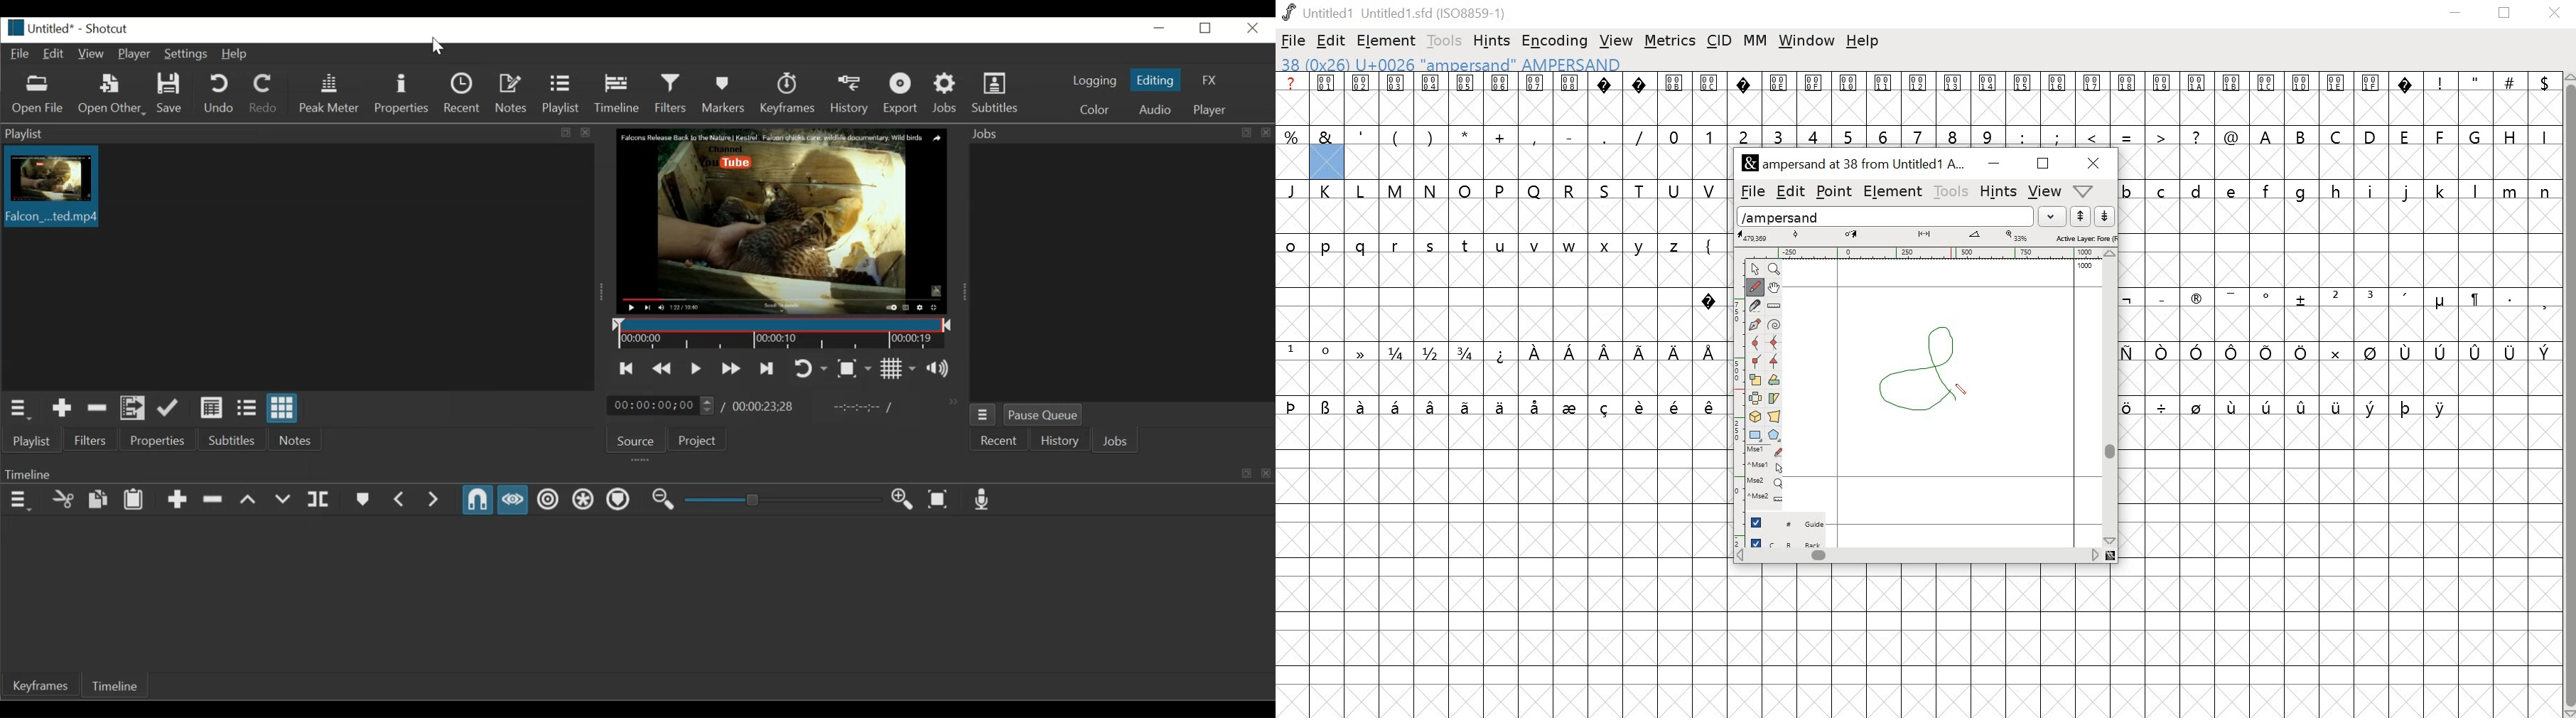 This screenshot has width=2576, height=728. What do you see at coordinates (1922, 98) in the screenshot?
I see `0012` at bounding box center [1922, 98].